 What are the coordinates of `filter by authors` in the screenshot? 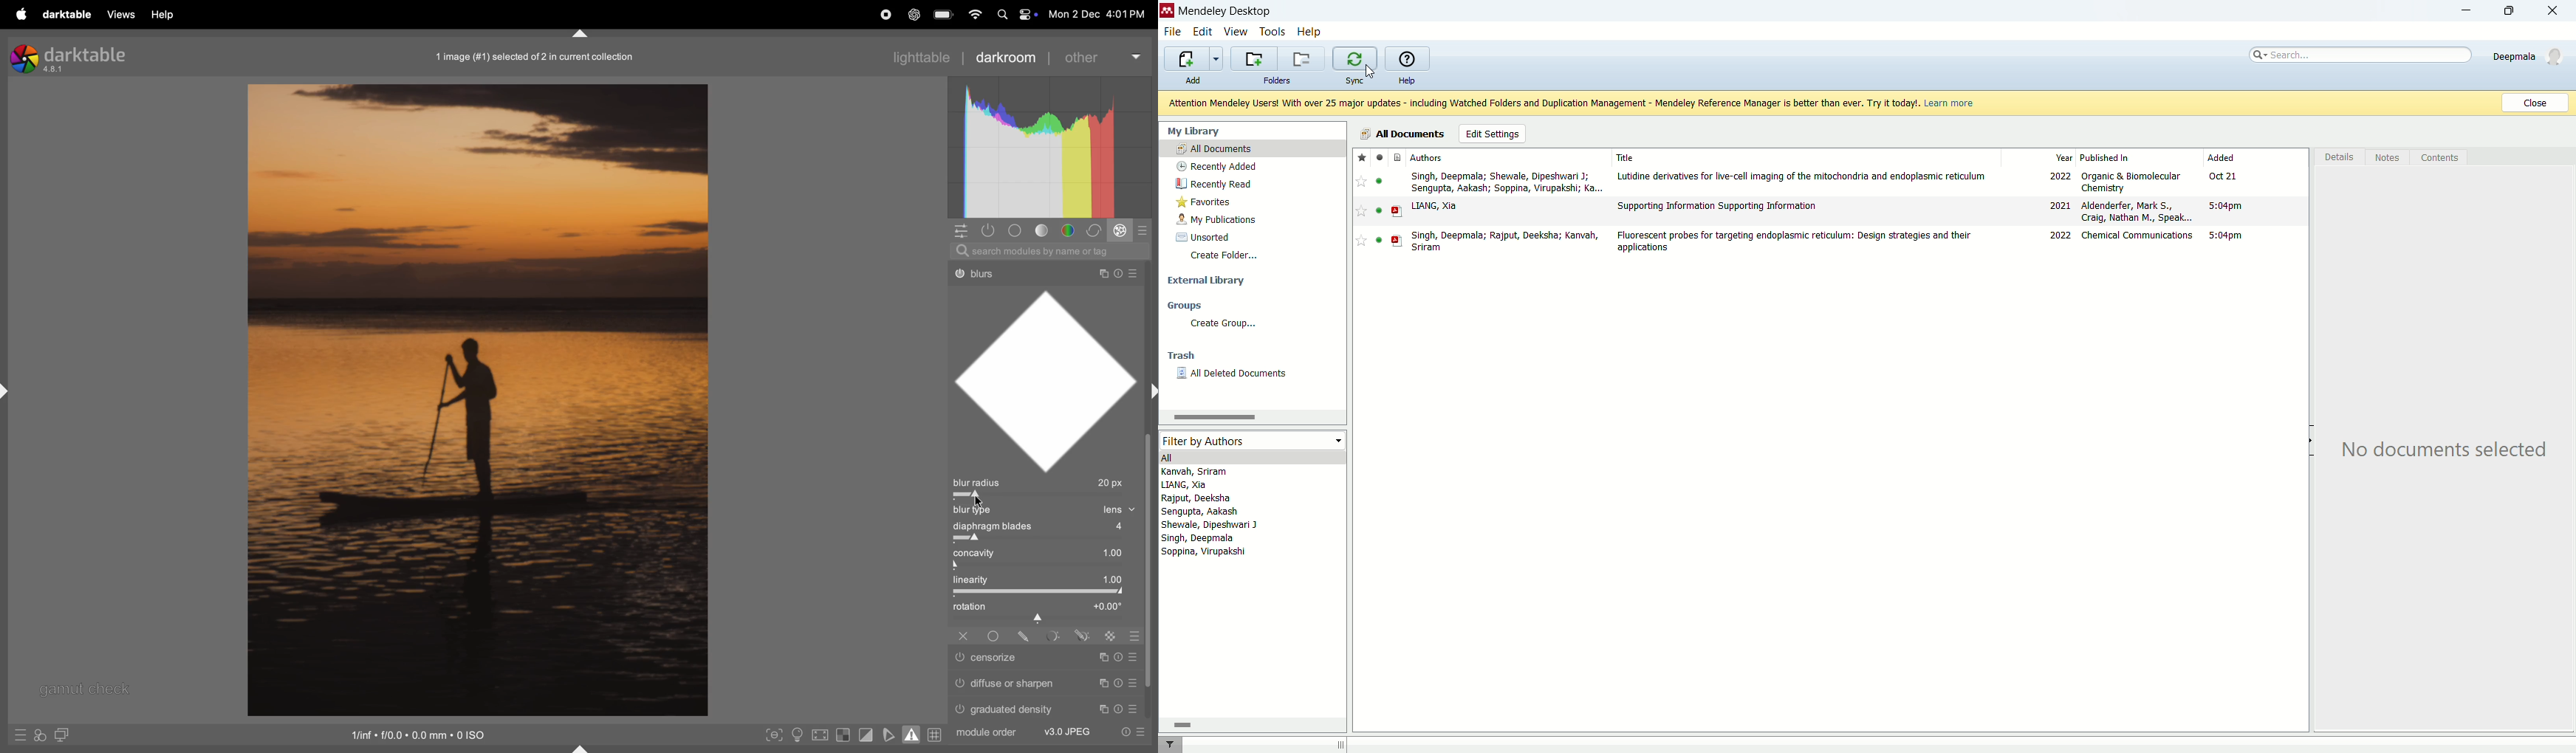 It's located at (1253, 441).